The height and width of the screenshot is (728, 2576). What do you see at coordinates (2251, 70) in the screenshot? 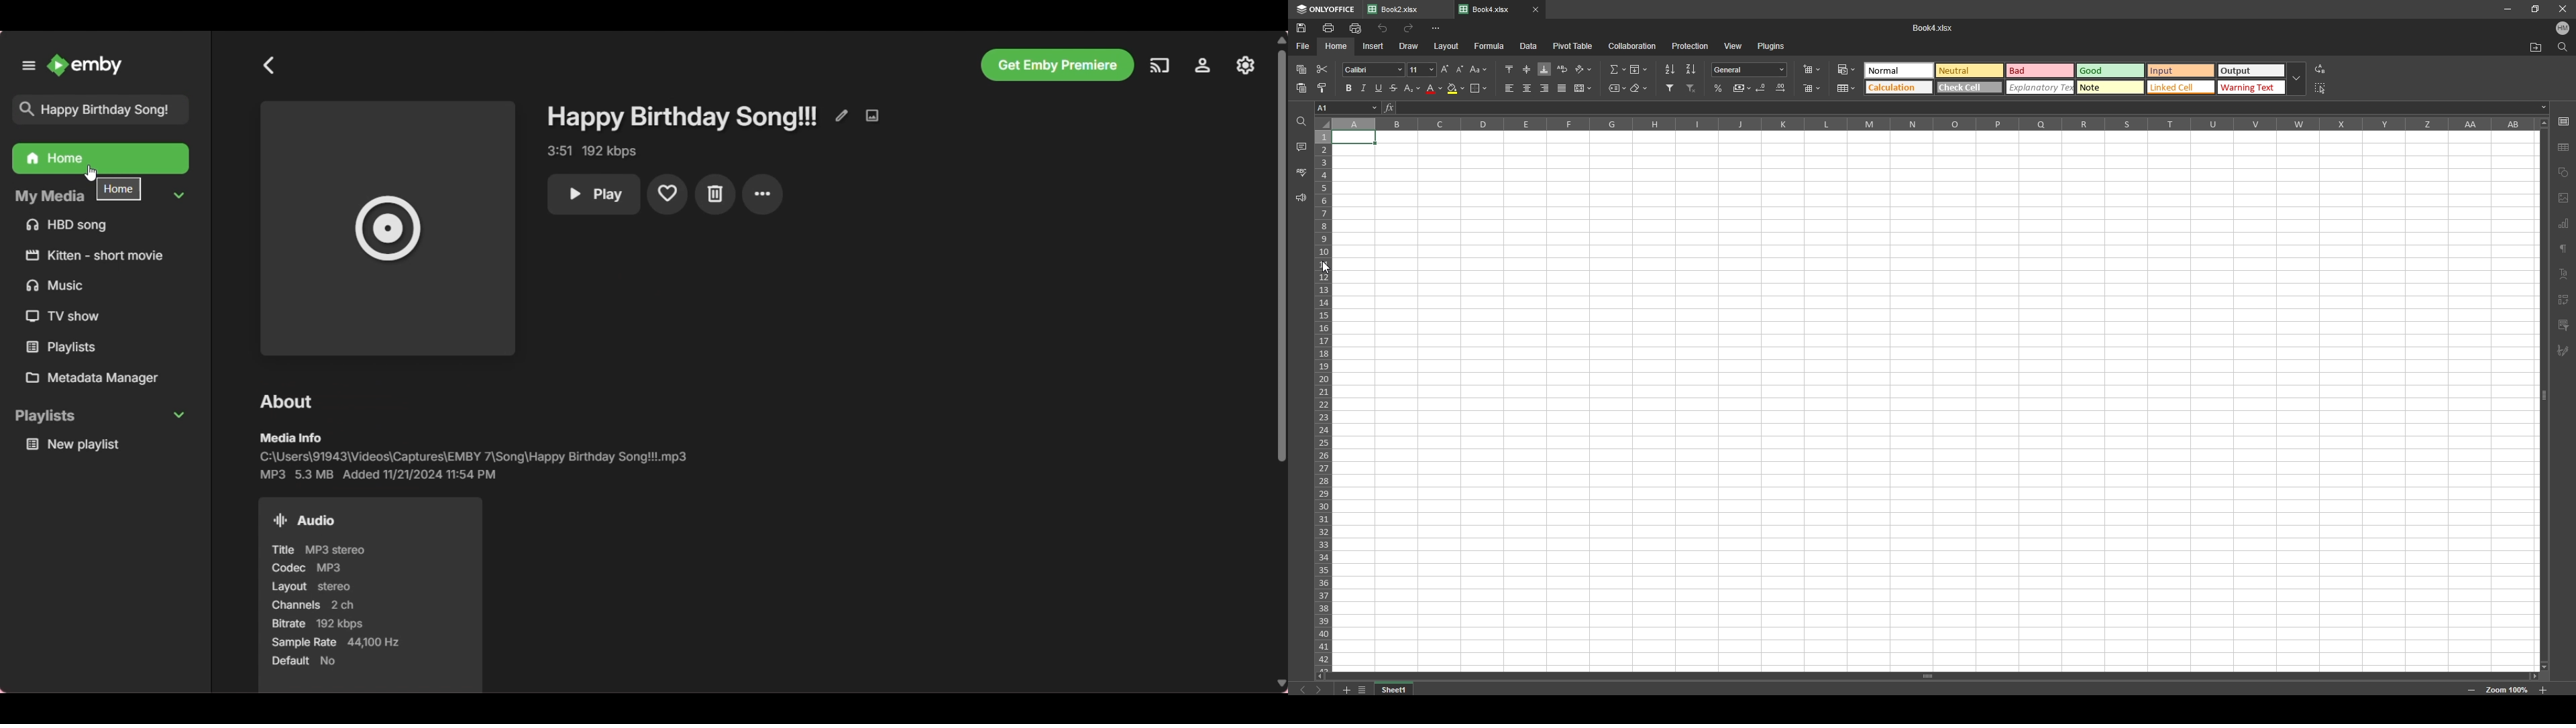
I see `Output` at bounding box center [2251, 70].